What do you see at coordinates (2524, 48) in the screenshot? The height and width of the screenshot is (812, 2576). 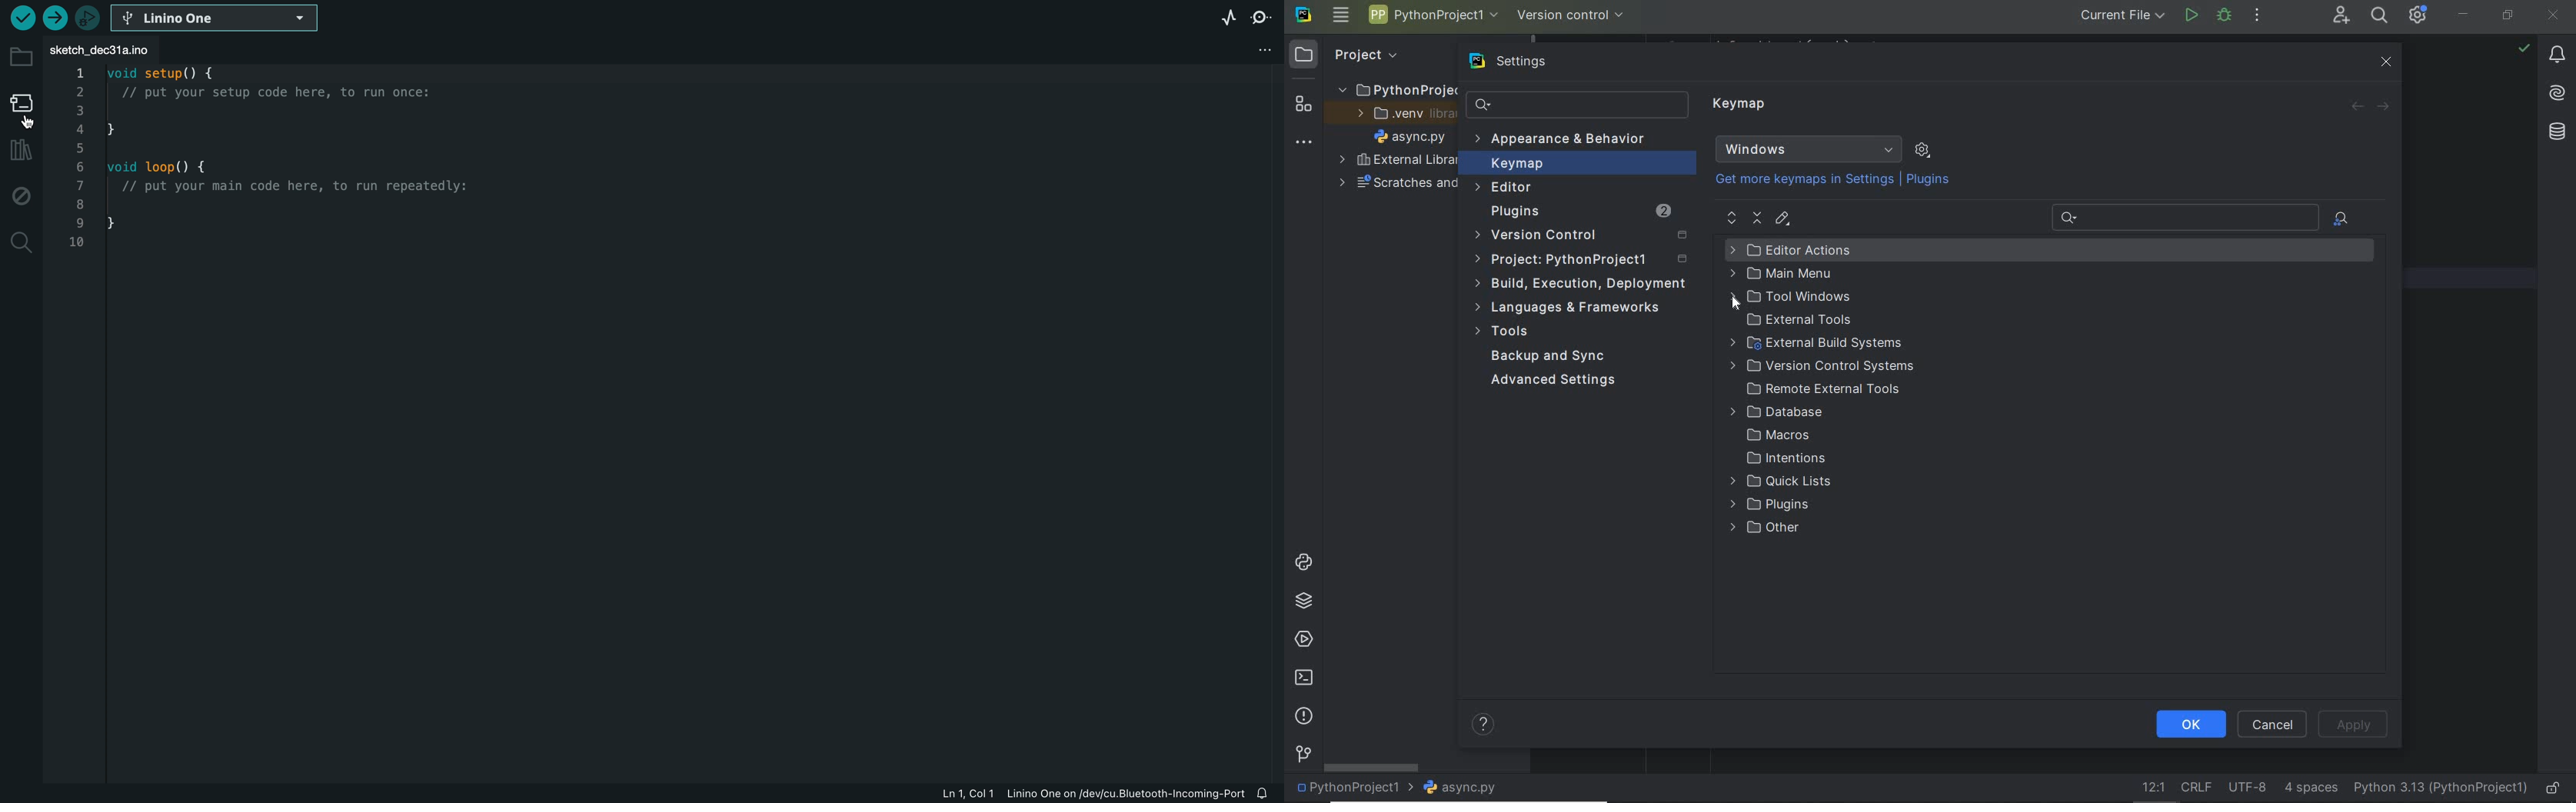 I see `no problems` at bounding box center [2524, 48].